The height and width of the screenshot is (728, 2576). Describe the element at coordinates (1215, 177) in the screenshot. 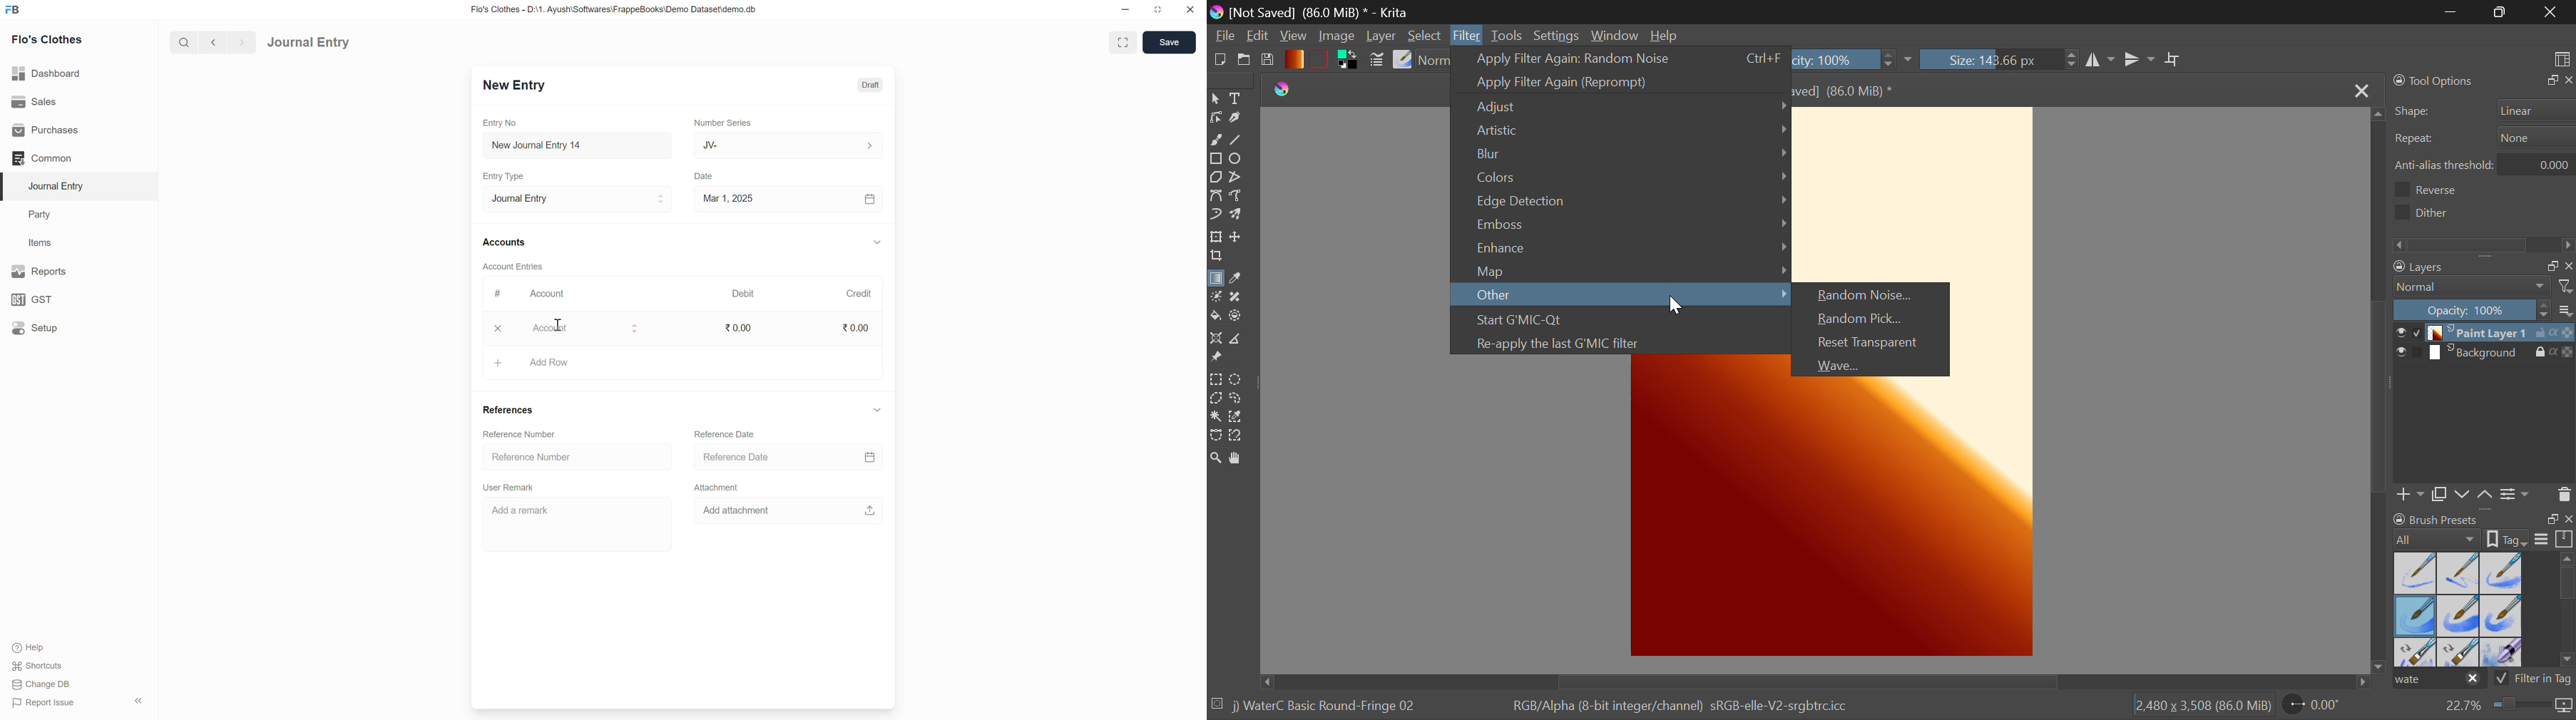

I see `Polygon` at that location.